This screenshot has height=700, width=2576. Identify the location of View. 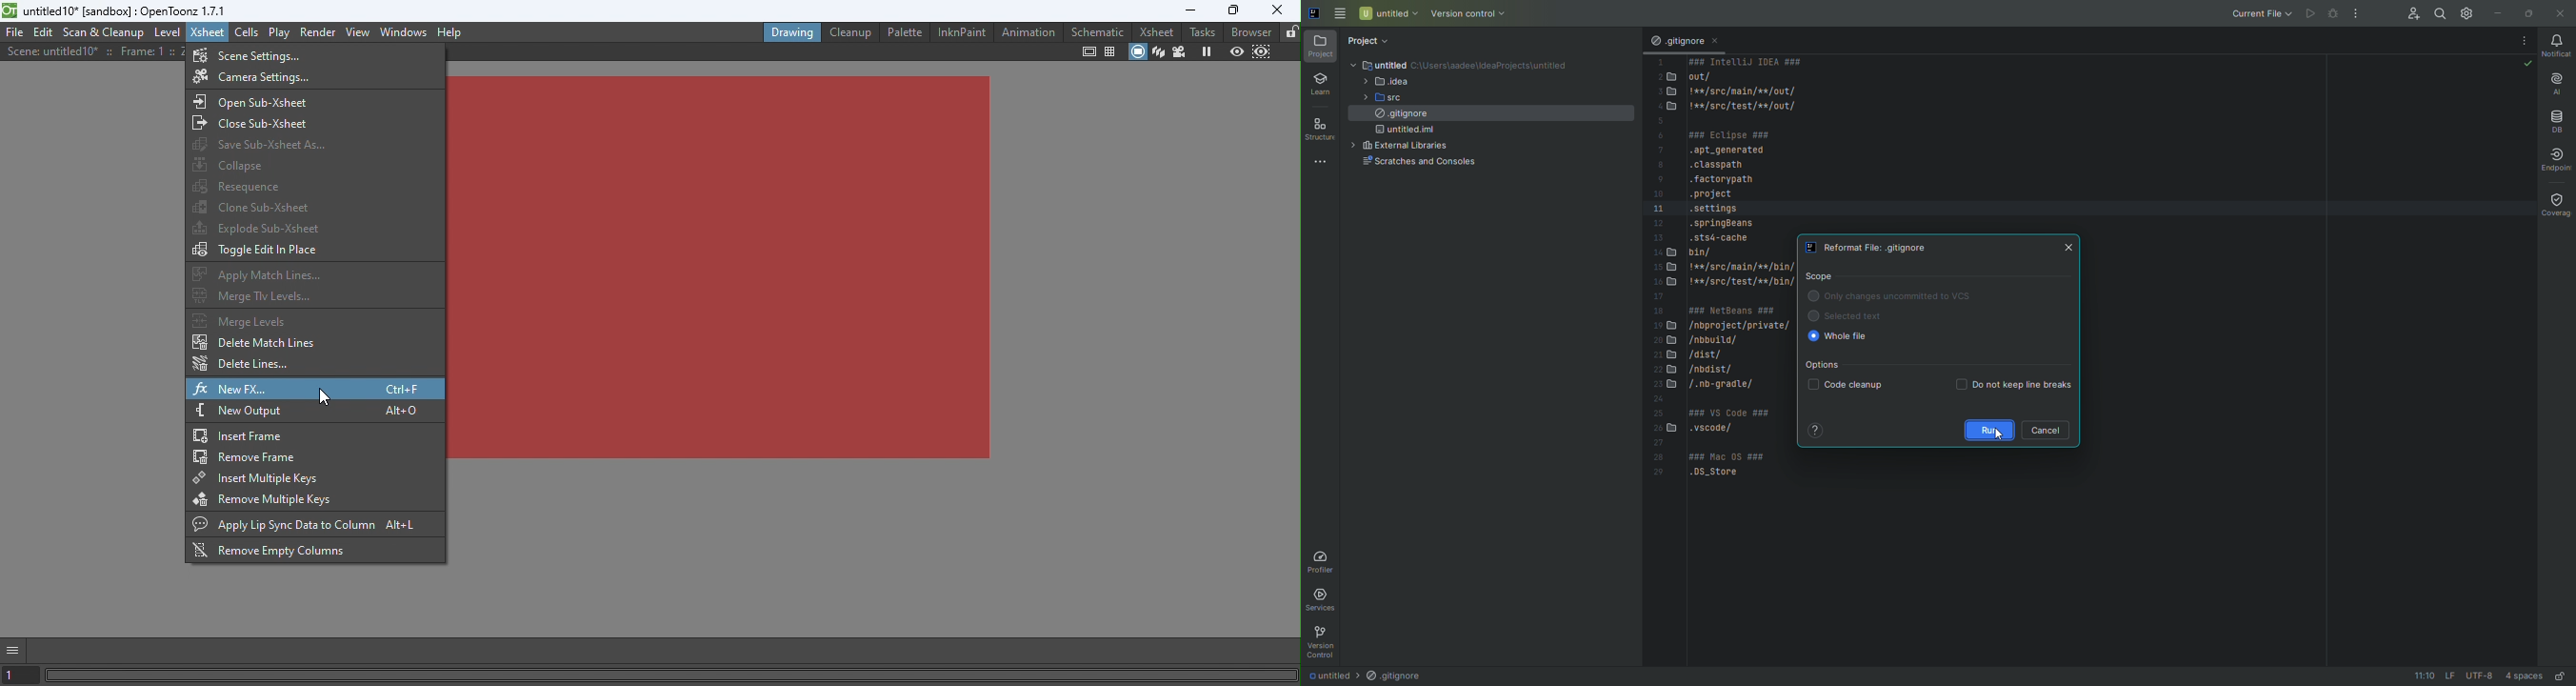
(360, 30).